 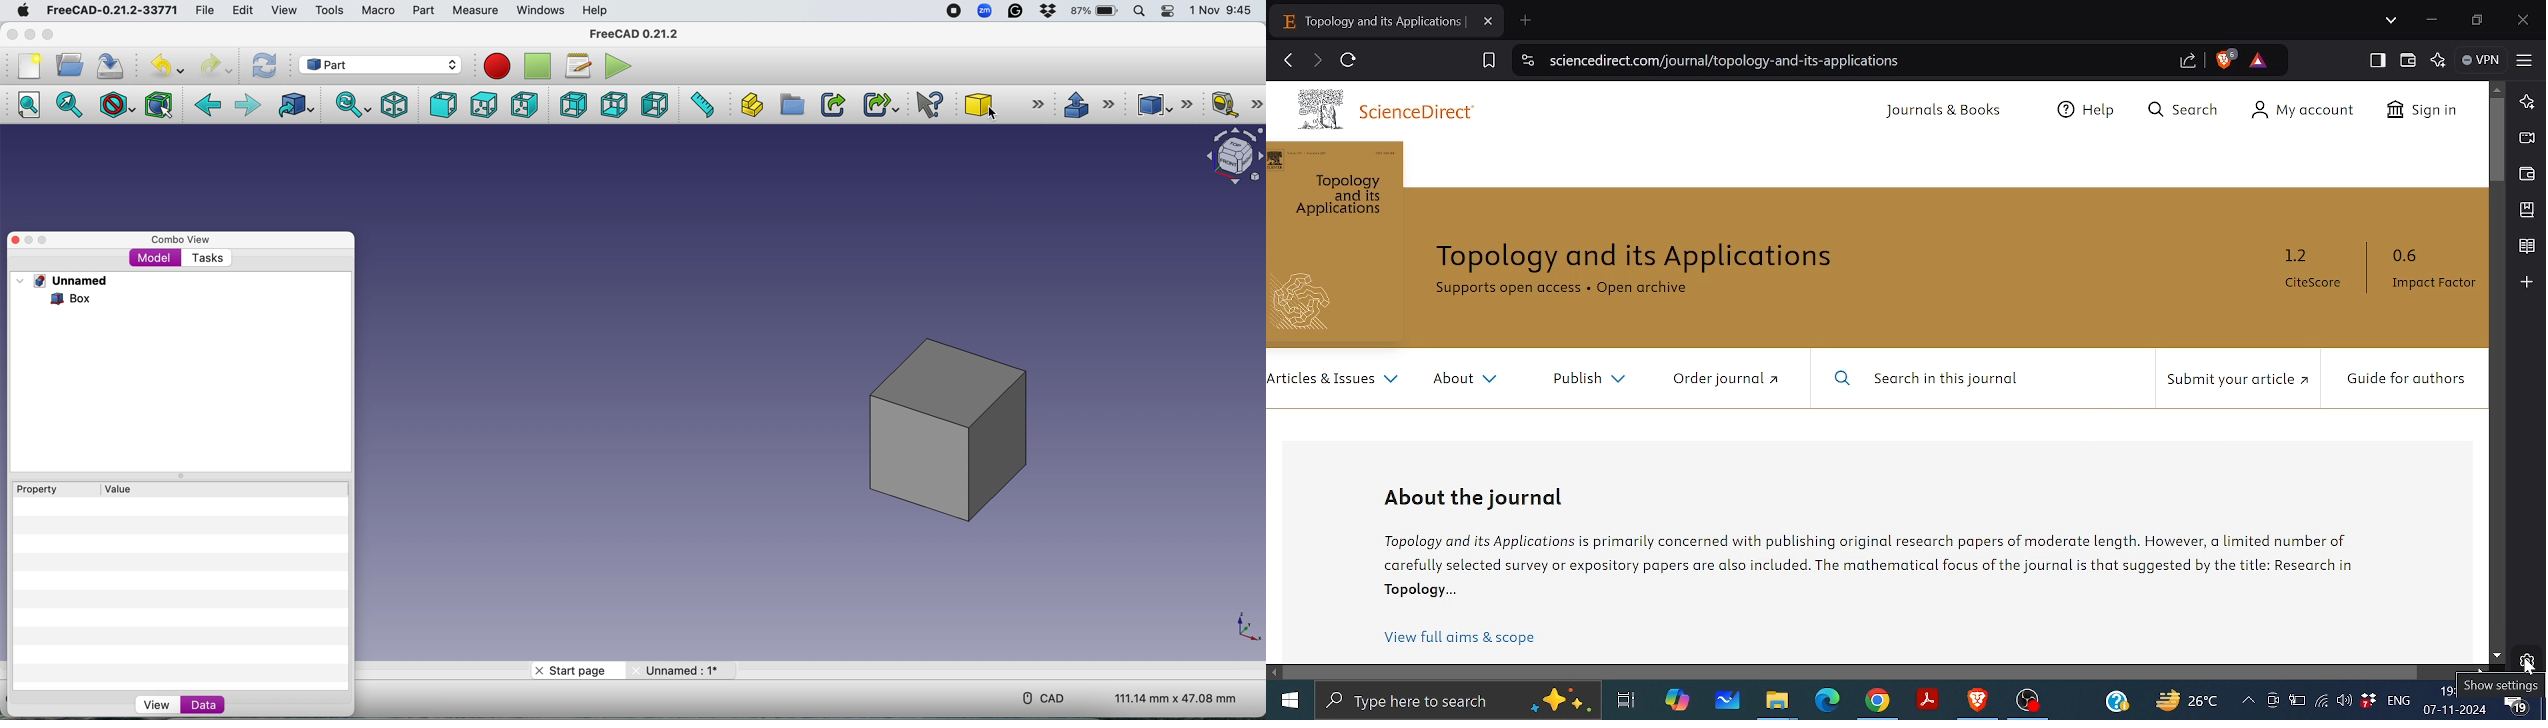 I want to click on Front, so click(x=441, y=105).